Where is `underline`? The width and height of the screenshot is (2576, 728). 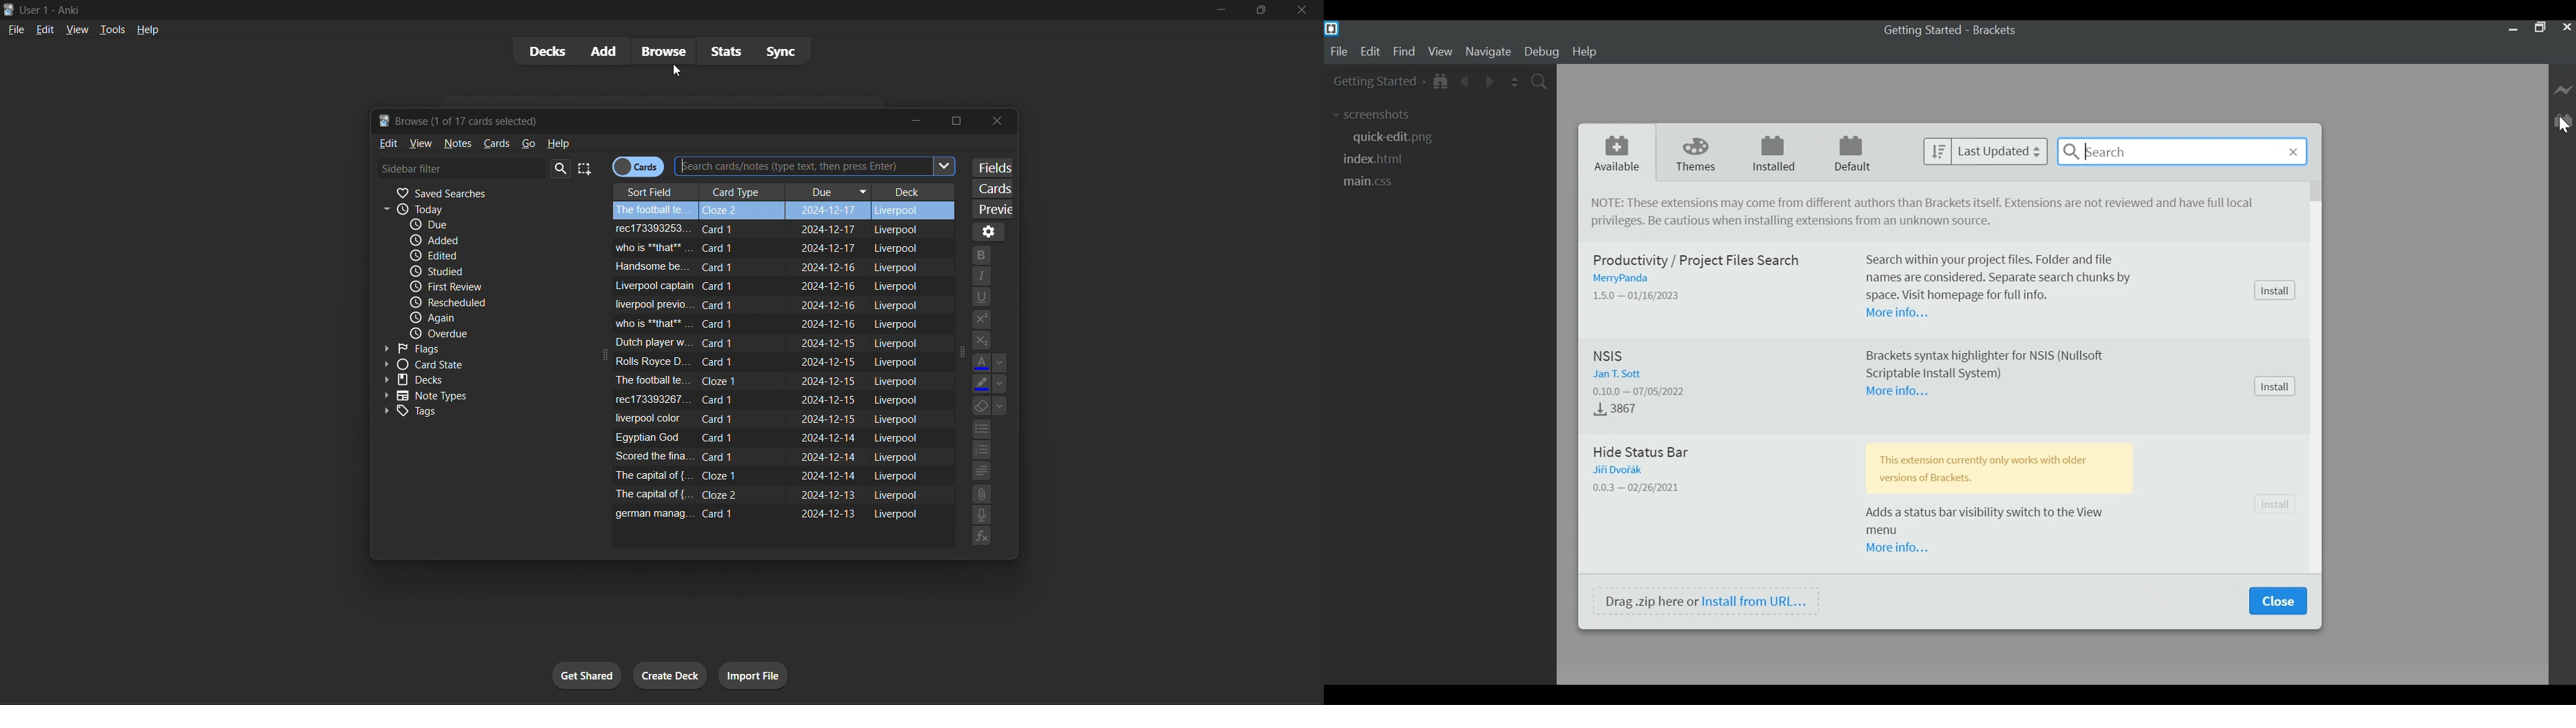 underline is located at coordinates (987, 296).